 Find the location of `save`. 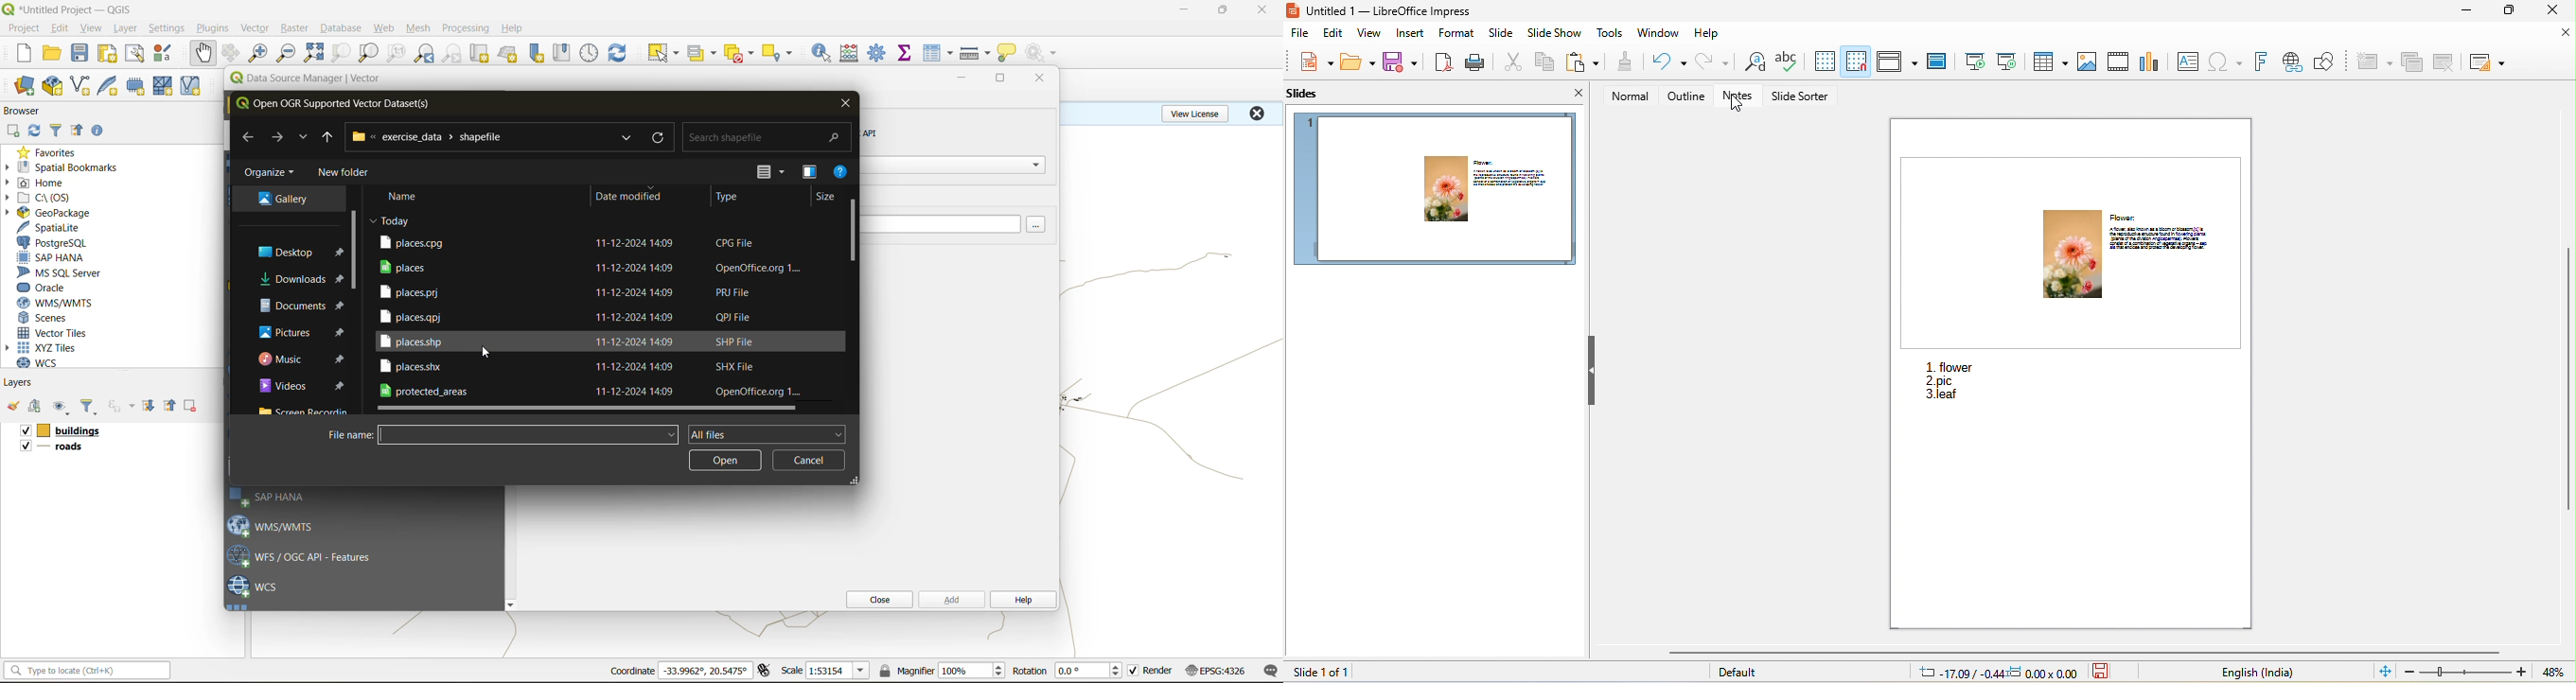

save is located at coordinates (1404, 61).